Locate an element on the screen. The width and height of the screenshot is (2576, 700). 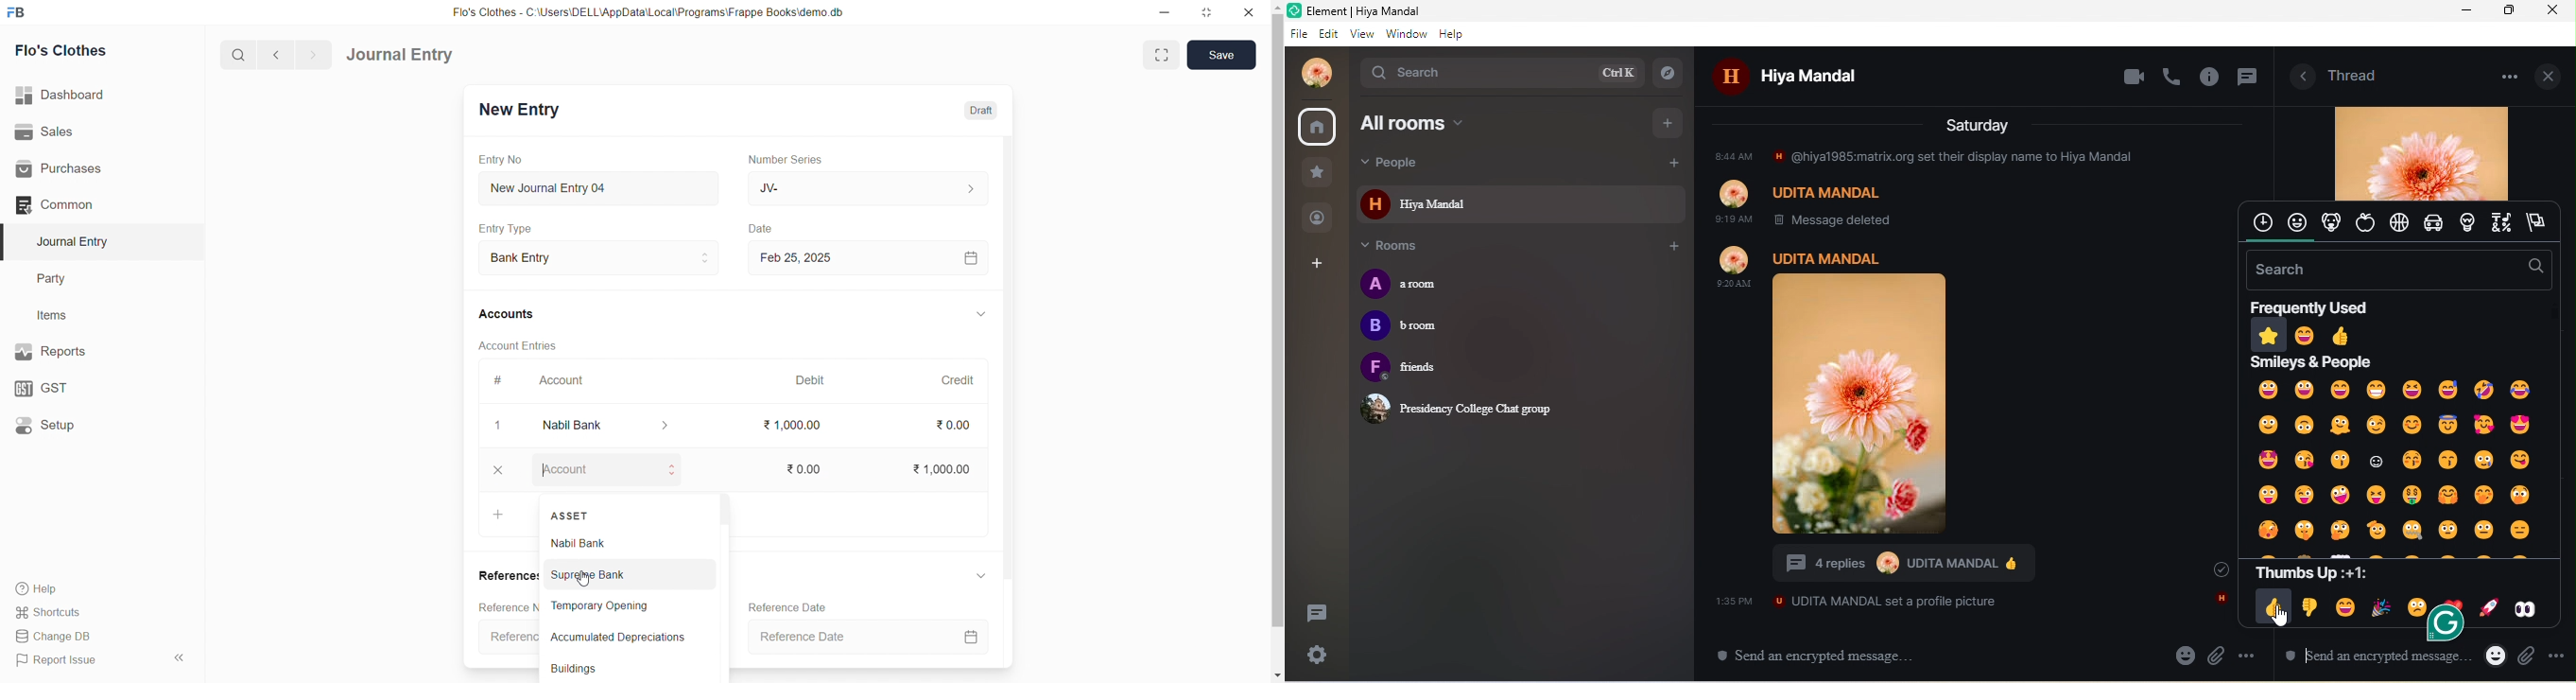
friends is located at coordinates (1428, 369).